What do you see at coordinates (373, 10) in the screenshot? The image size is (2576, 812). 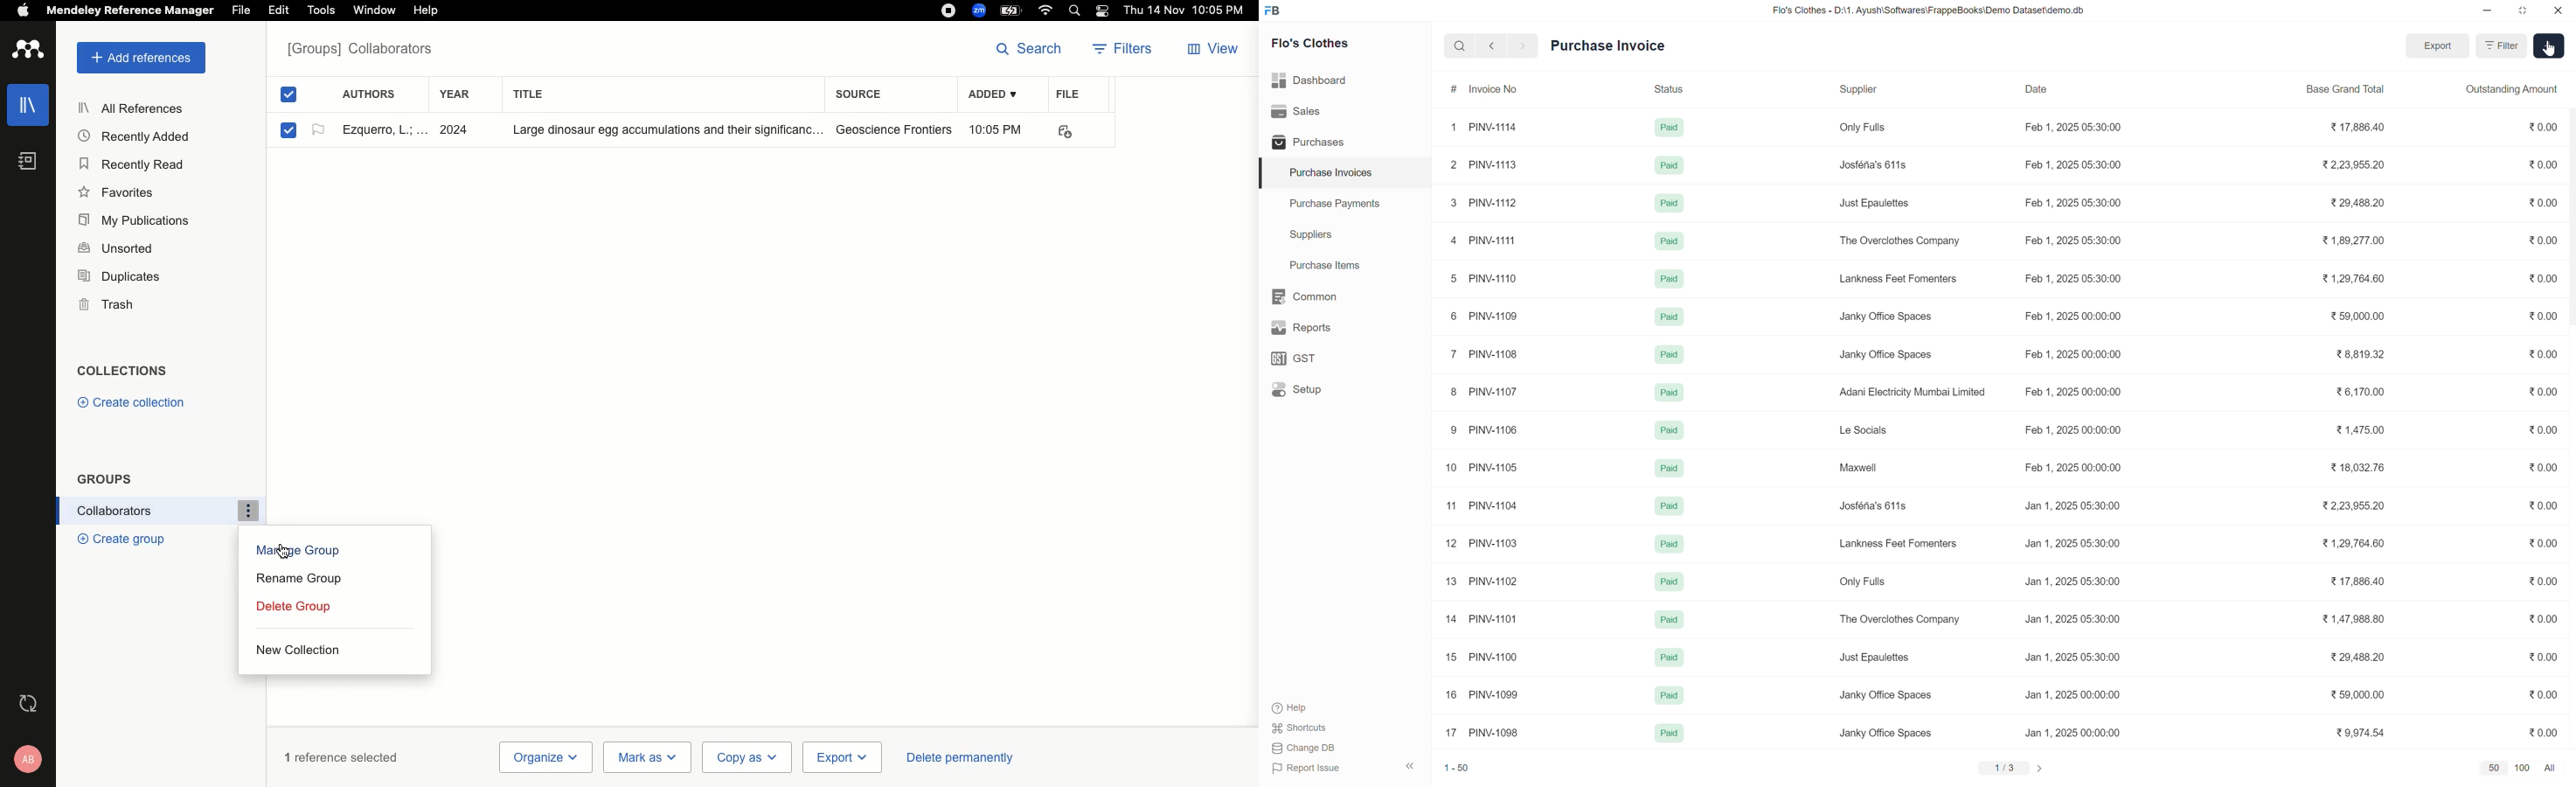 I see `Window` at bounding box center [373, 10].